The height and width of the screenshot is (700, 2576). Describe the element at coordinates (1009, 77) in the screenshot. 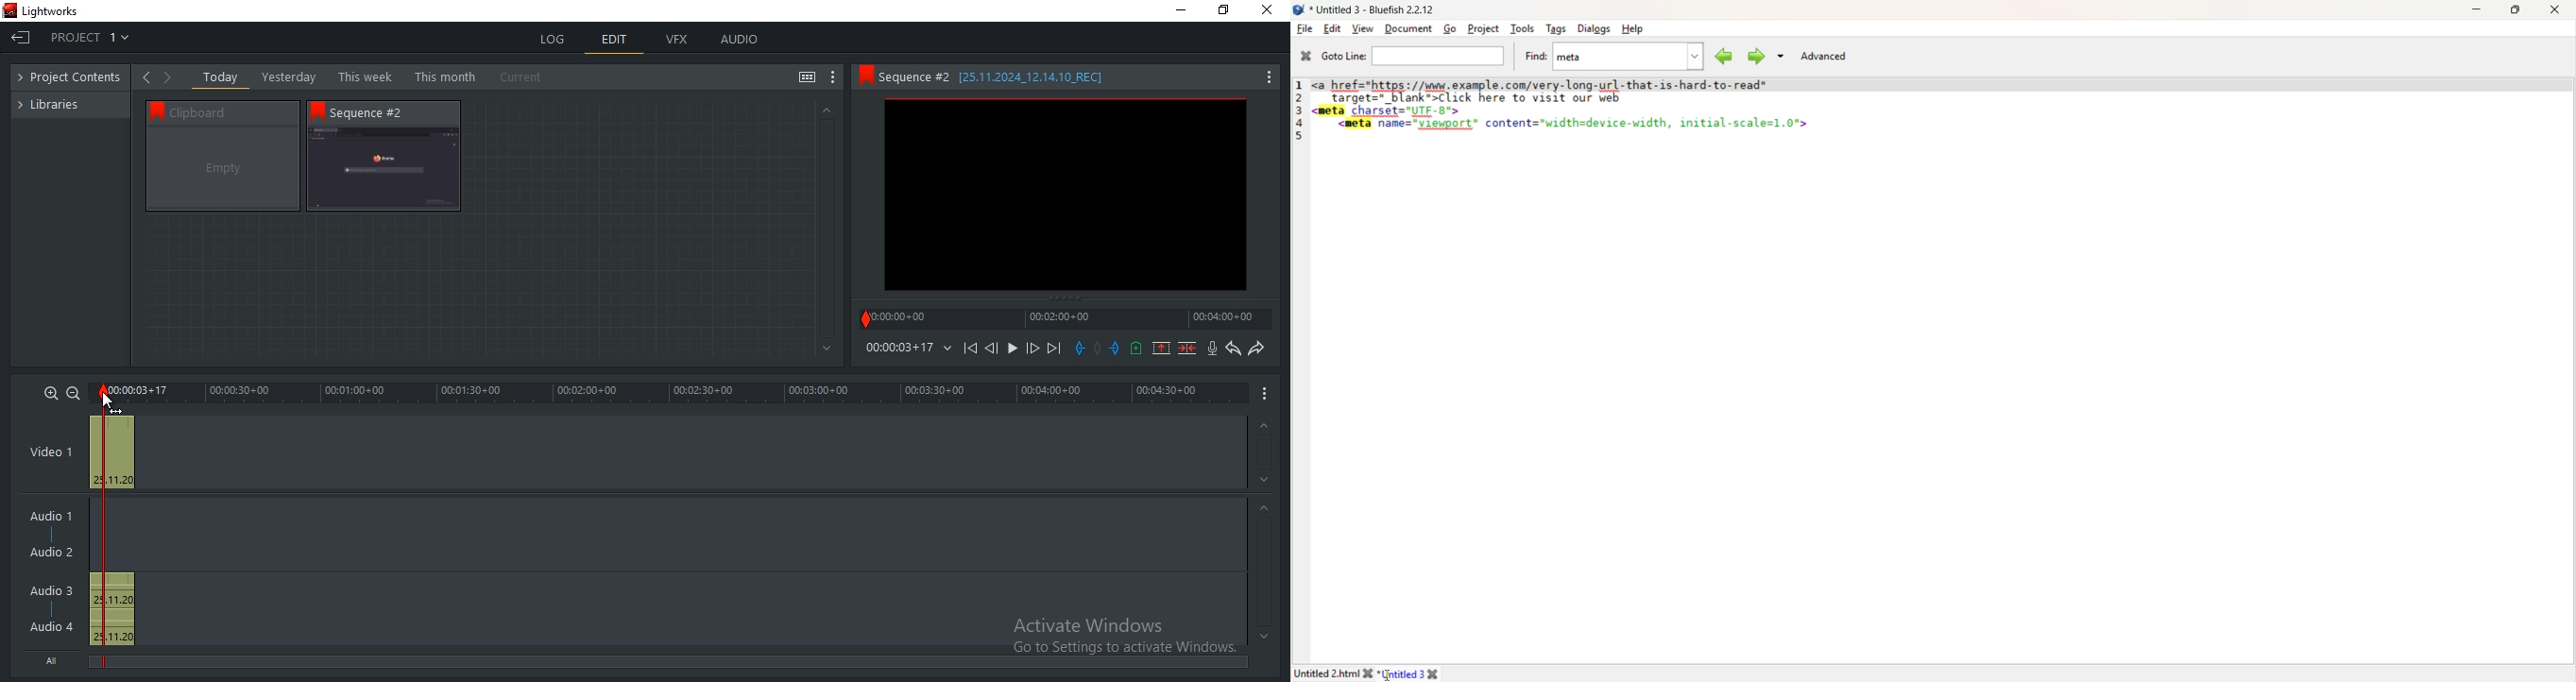

I see `Sequence 2 details` at that location.